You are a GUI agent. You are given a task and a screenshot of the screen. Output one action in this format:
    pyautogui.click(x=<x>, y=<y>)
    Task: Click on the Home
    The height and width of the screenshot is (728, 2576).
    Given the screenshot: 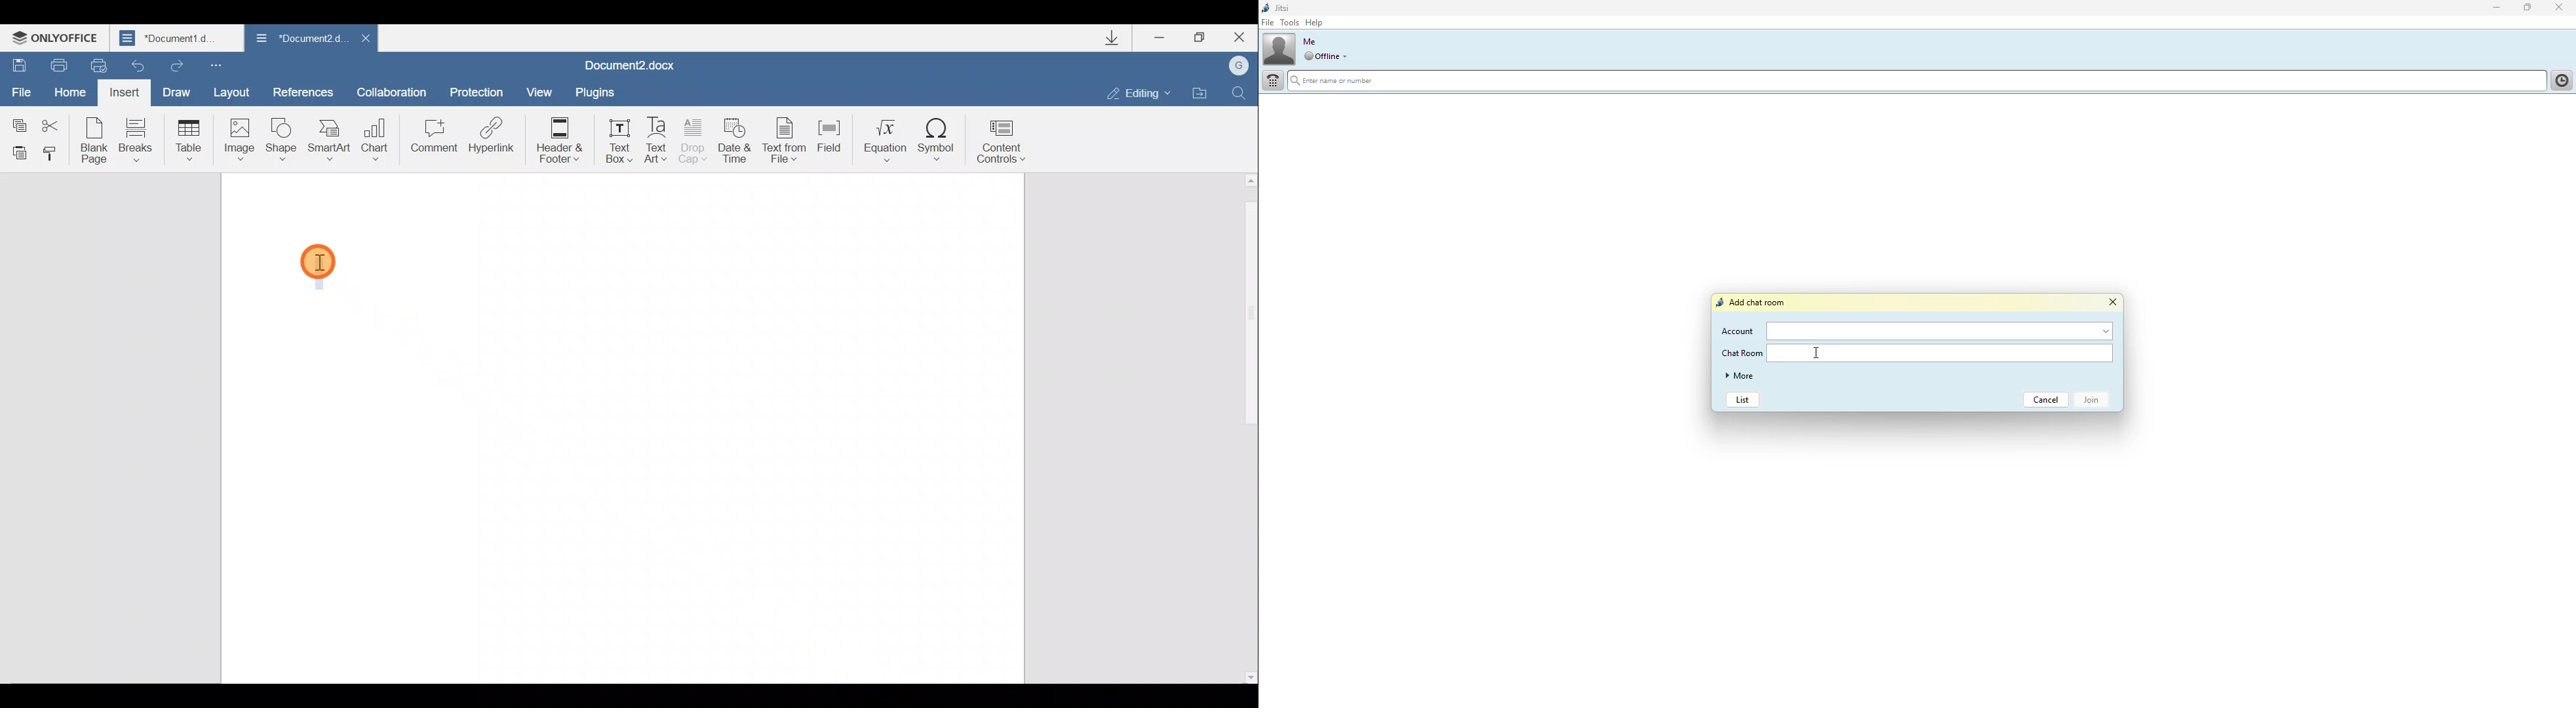 What is the action you would take?
    pyautogui.click(x=68, y=89)
    